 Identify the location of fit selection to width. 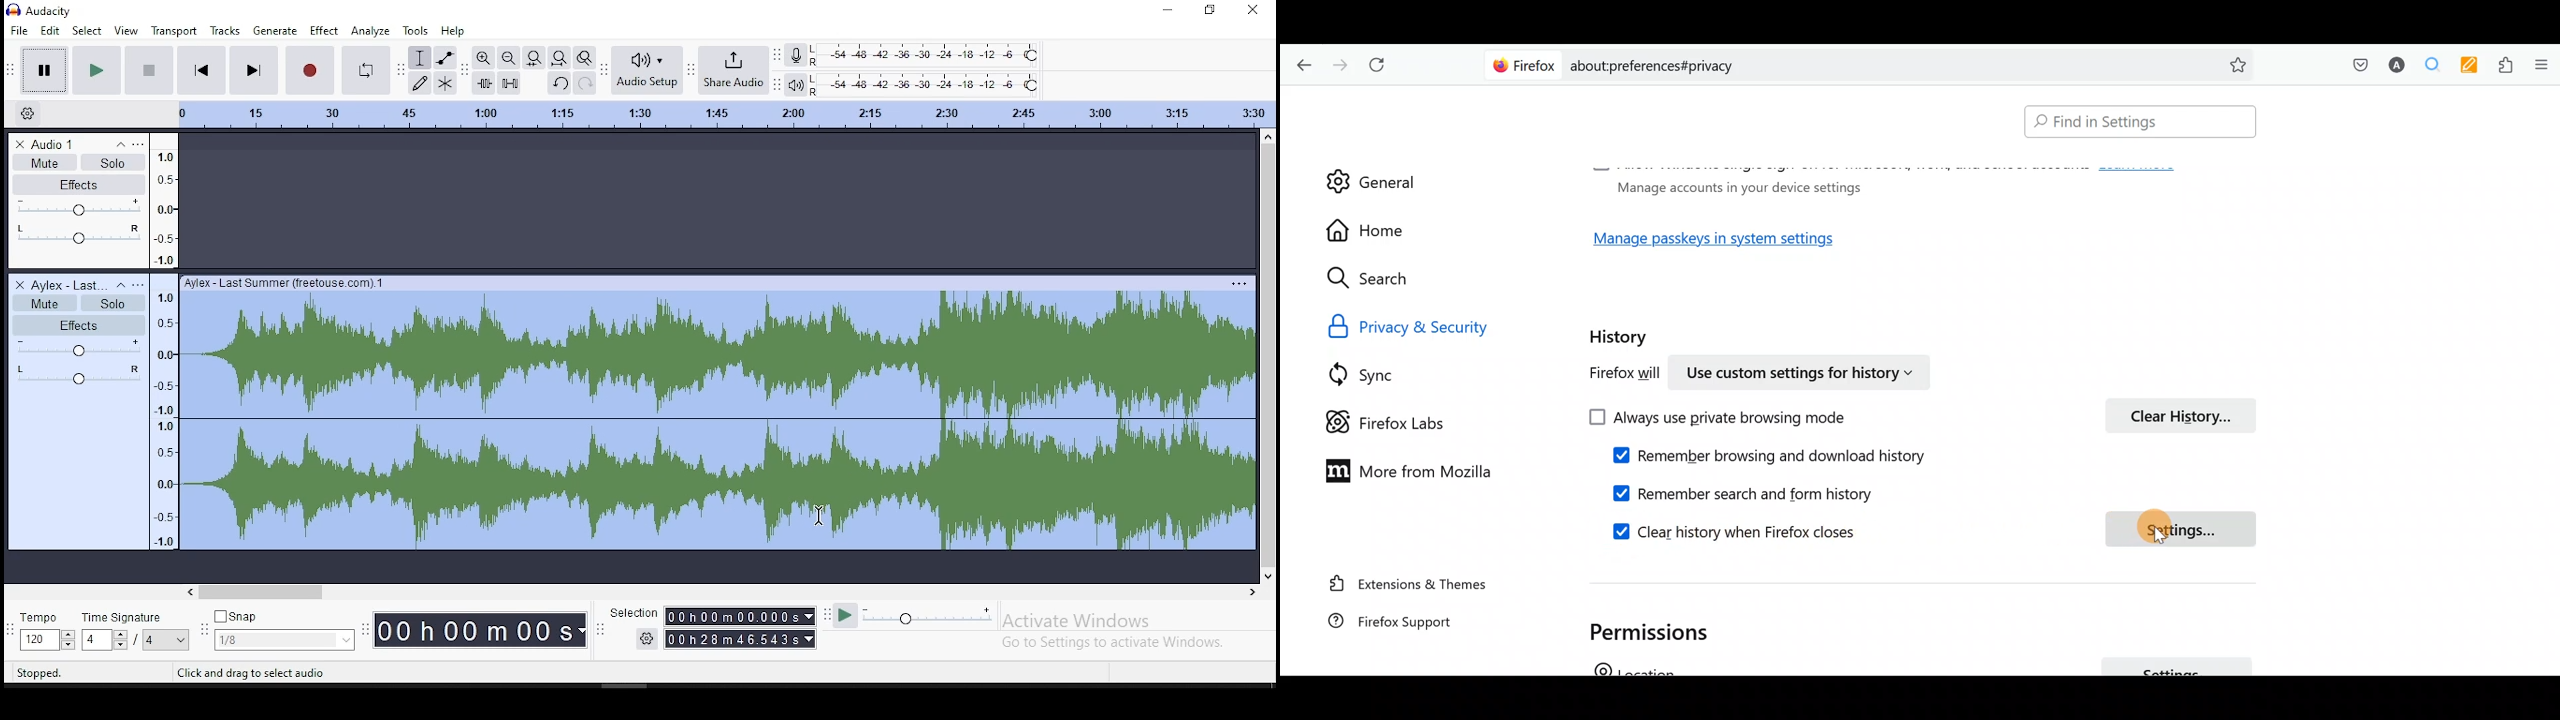
(534, 59).